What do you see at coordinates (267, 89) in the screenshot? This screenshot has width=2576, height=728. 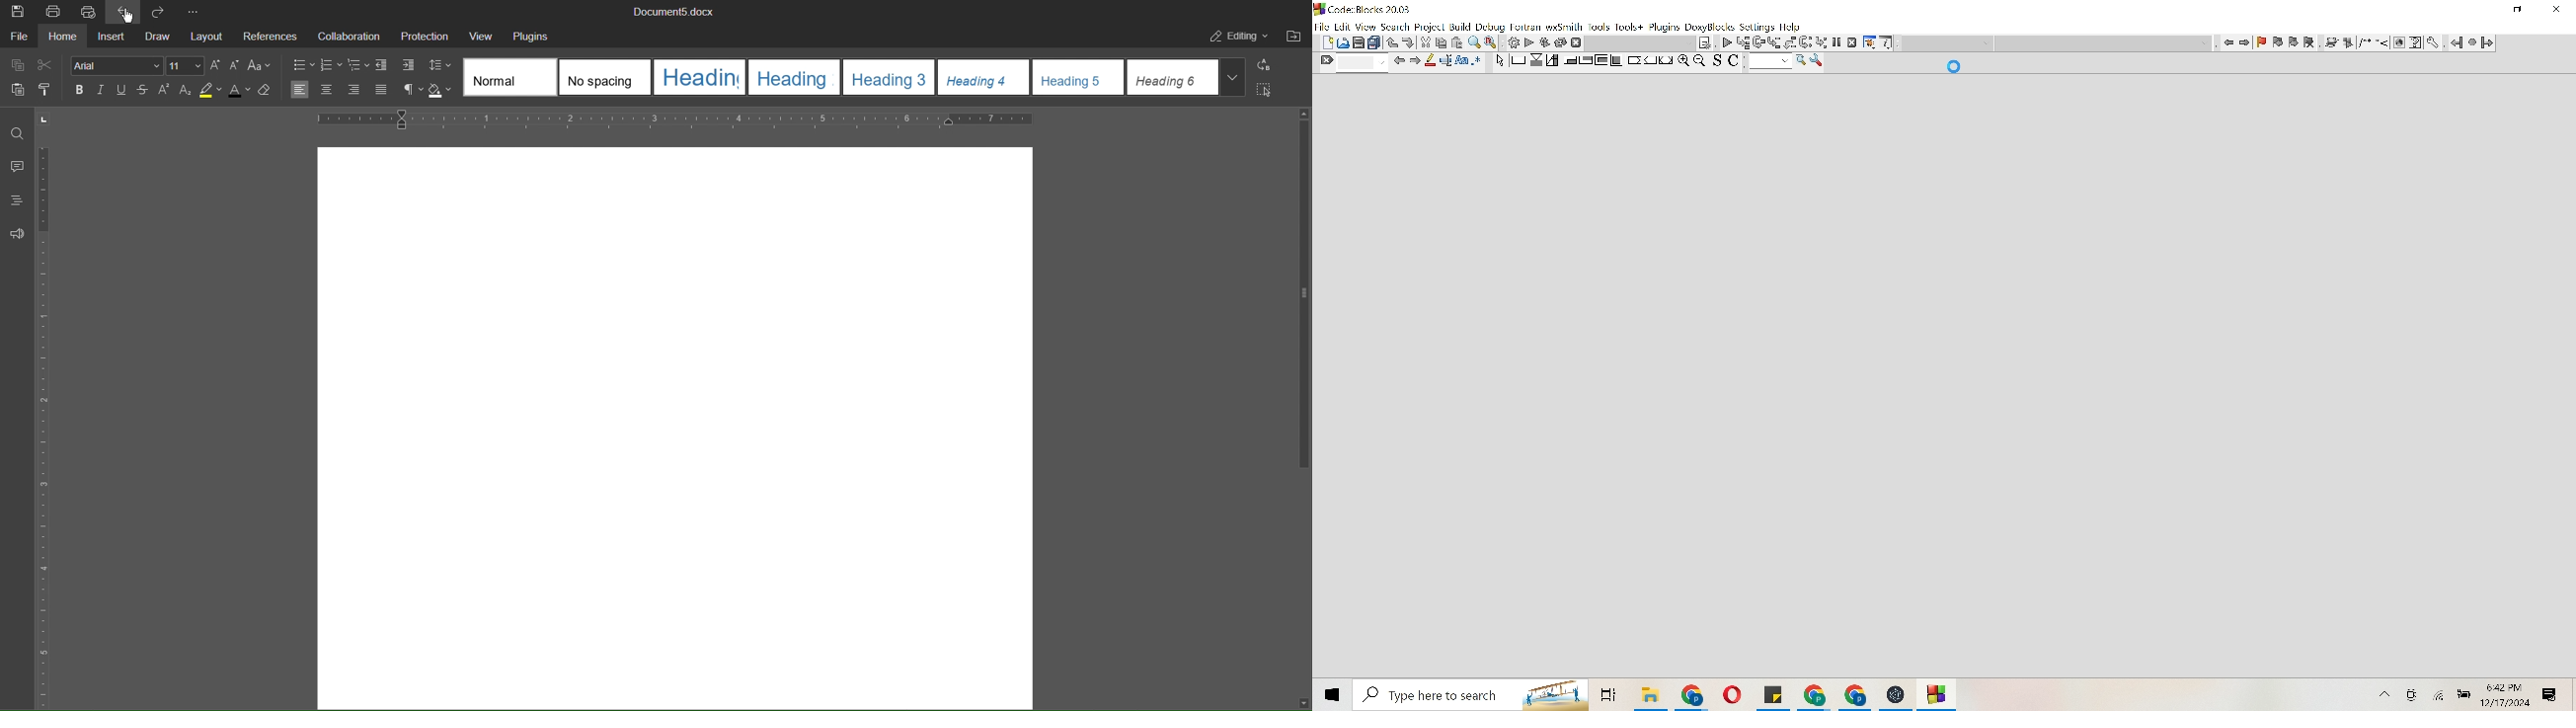 I see `Erase Style` at bounding box center [267, 89].